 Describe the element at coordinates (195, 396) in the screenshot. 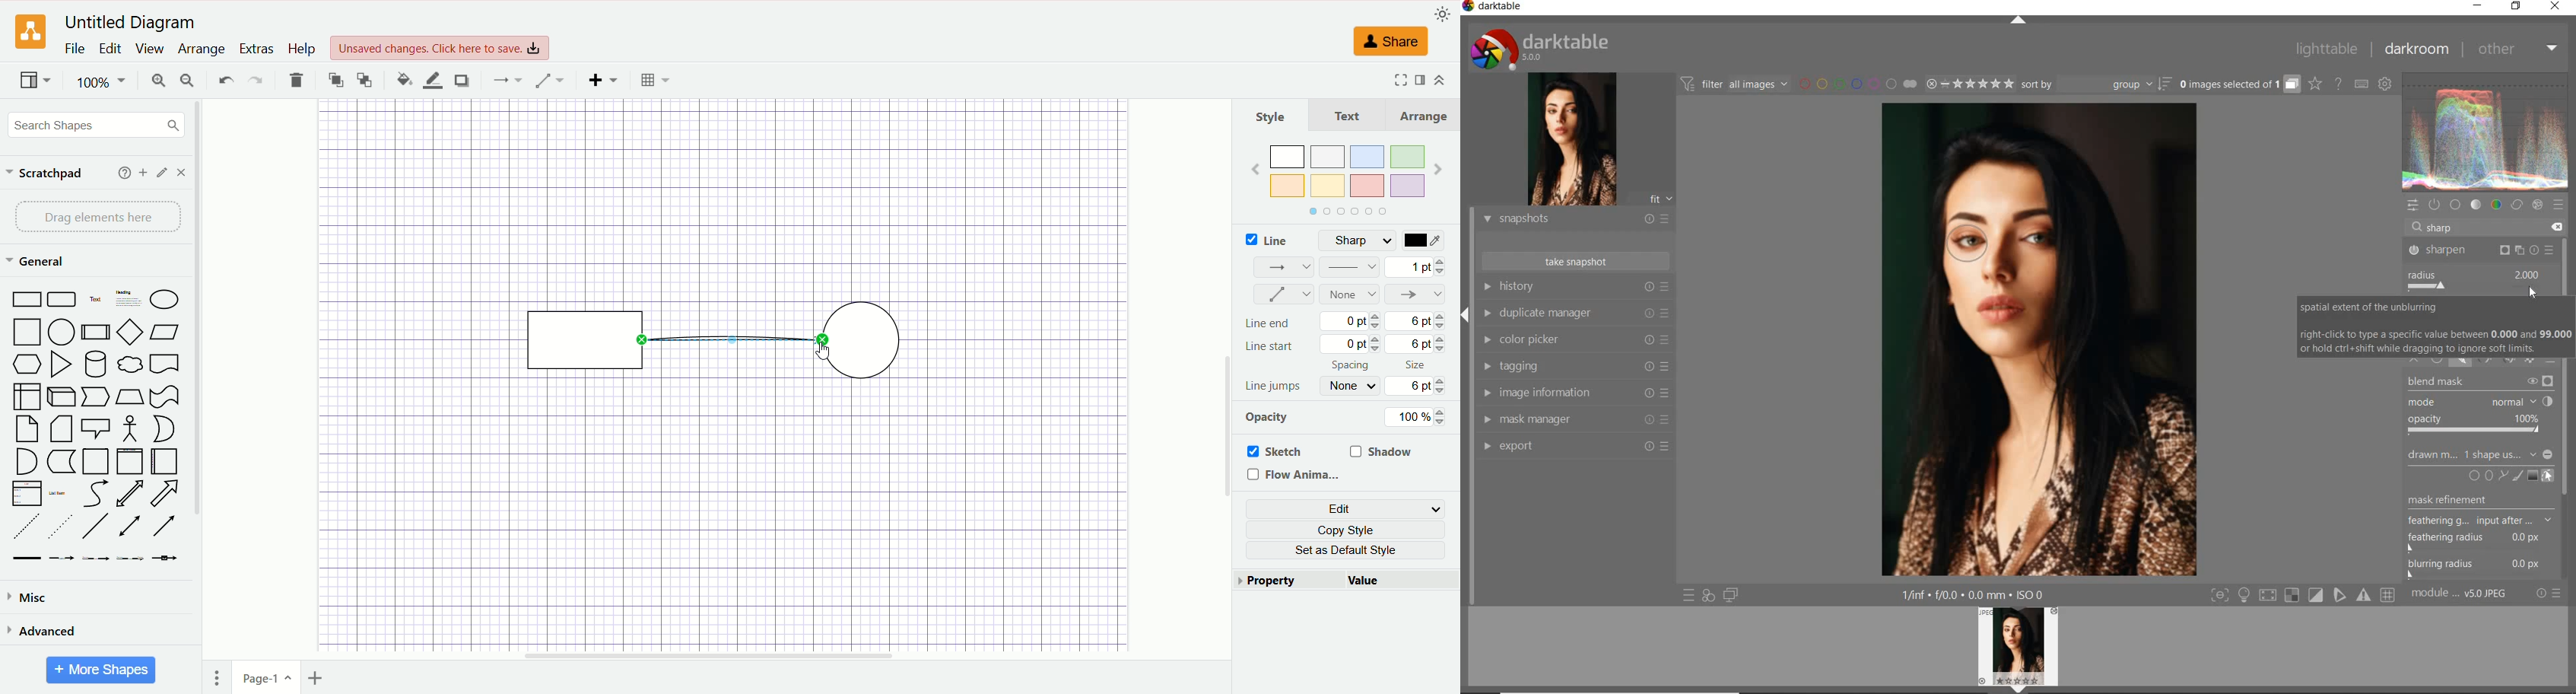

I see `vertical scroll bar` at that location.